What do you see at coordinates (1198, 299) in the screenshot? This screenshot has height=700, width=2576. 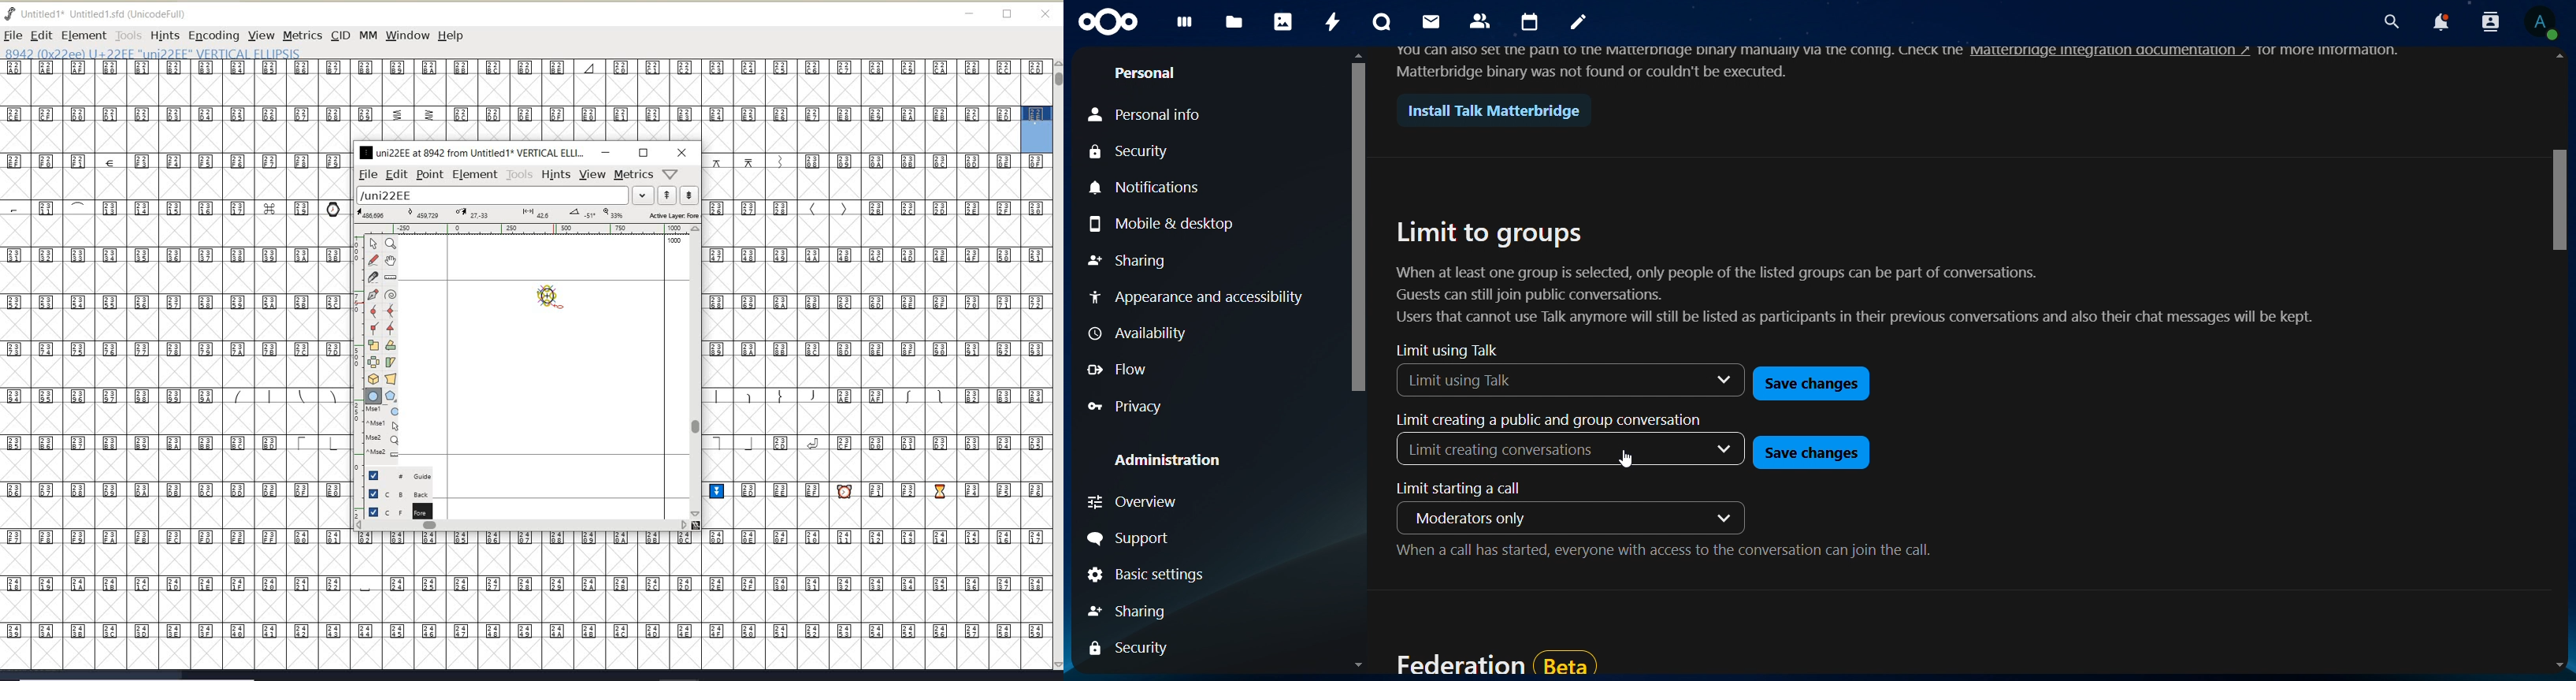 I see `Appearence` at bounding box center [1198, 299].